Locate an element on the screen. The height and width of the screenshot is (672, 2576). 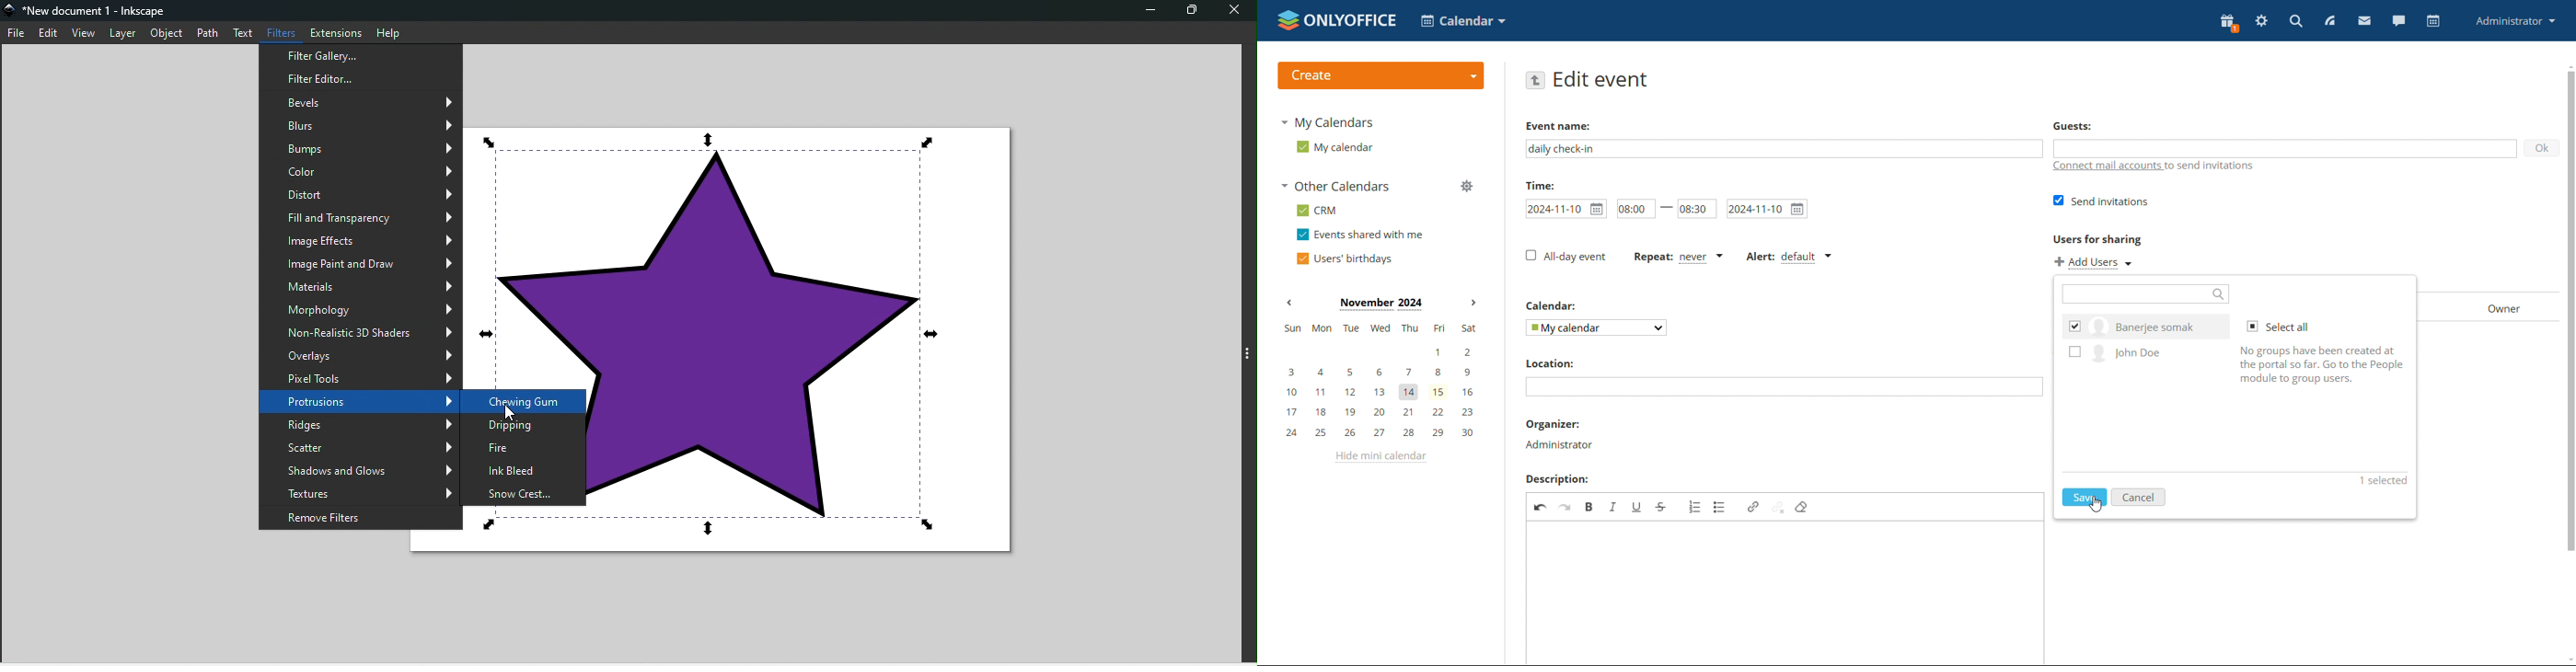
hide mini calendar is located at coordinates (1379, 457).